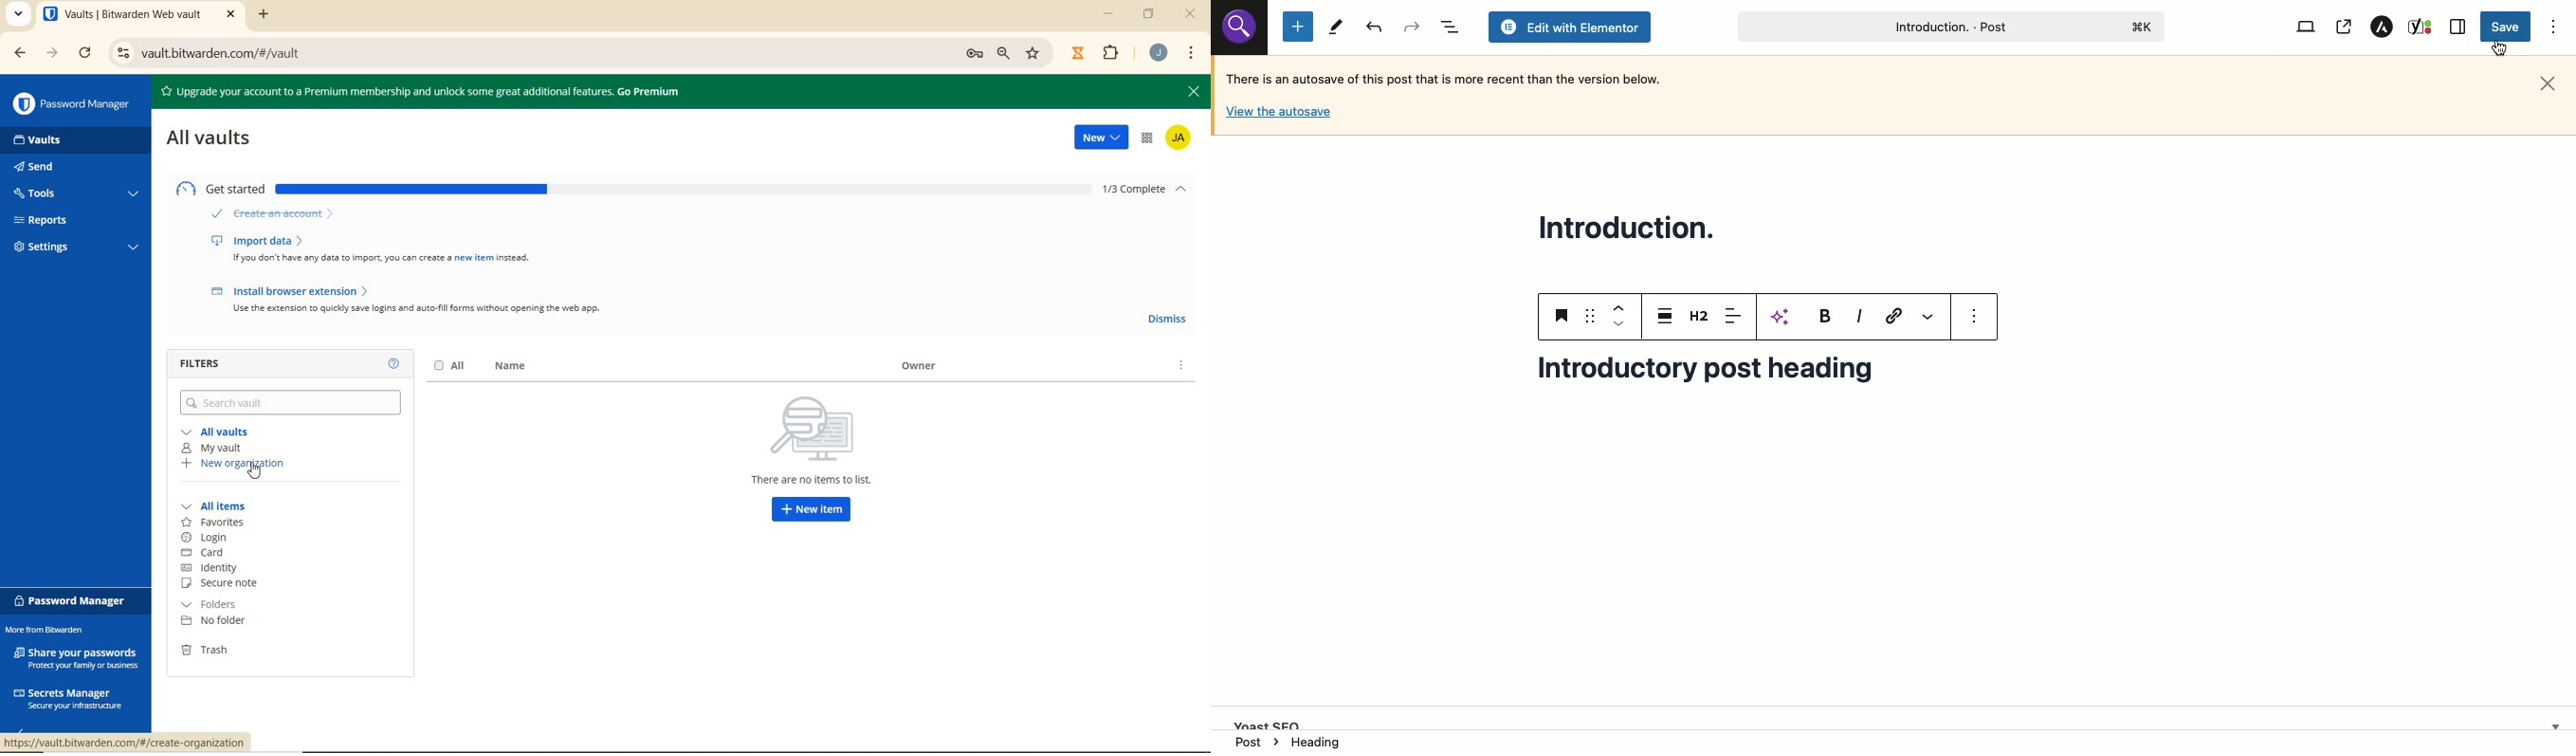 The image size is (2576, 756). I want to click on More, so click(1930, 317).